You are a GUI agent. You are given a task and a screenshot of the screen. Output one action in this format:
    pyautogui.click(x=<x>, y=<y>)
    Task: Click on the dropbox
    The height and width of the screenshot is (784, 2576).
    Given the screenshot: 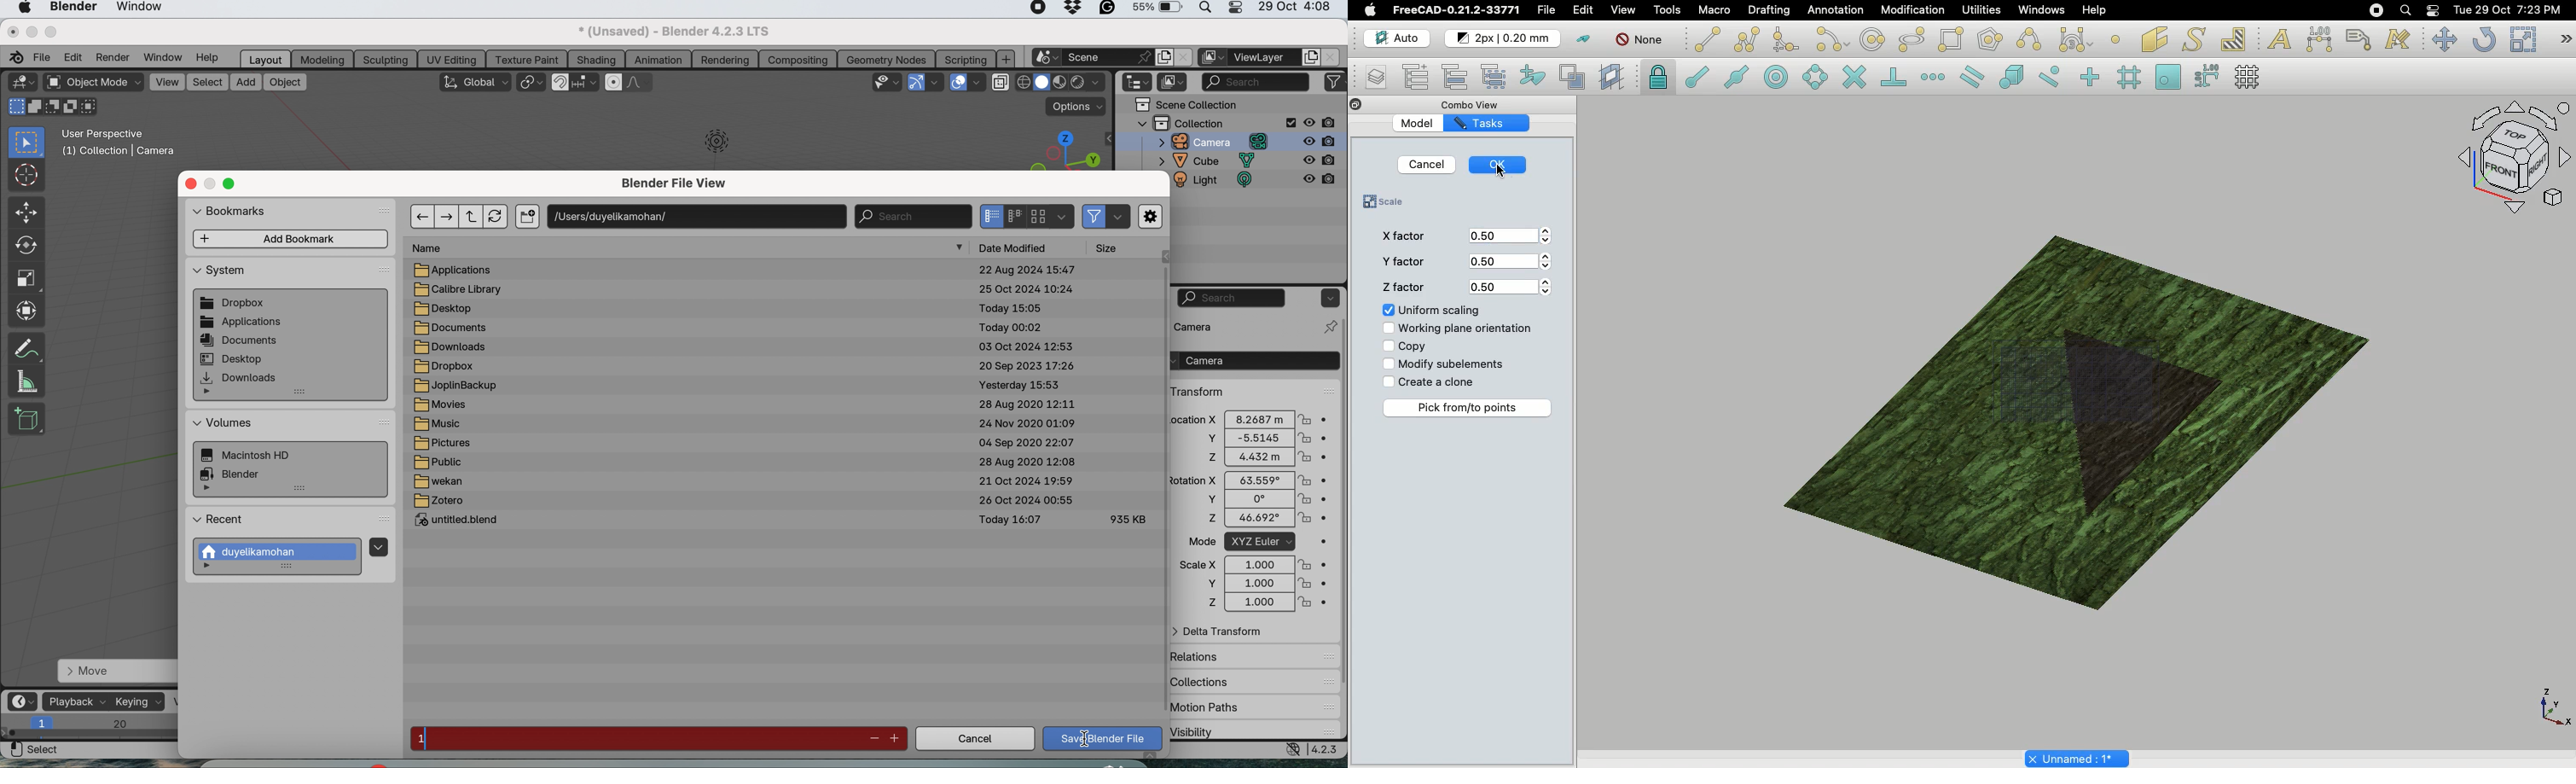 What is the action you would take?
    pyautogui.click(x=235, y=304)
    